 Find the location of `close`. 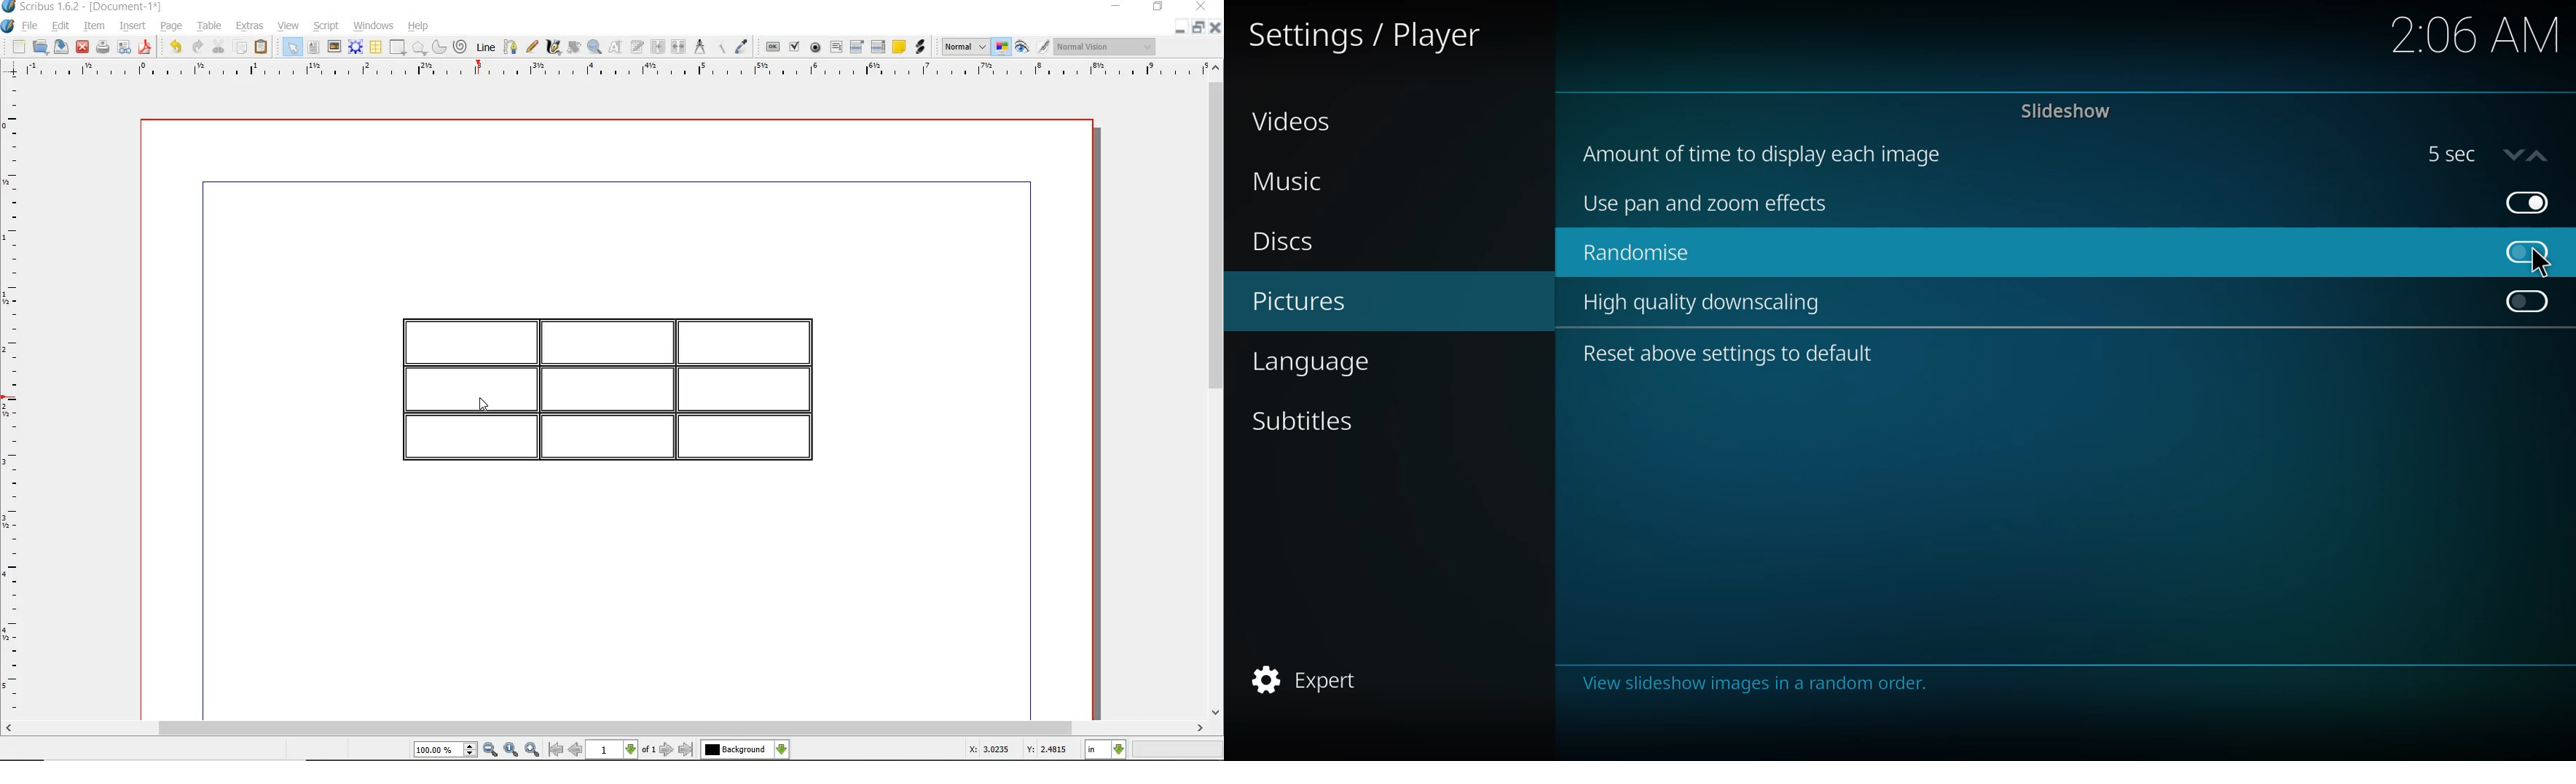

close is located at coordinates (83, 47).